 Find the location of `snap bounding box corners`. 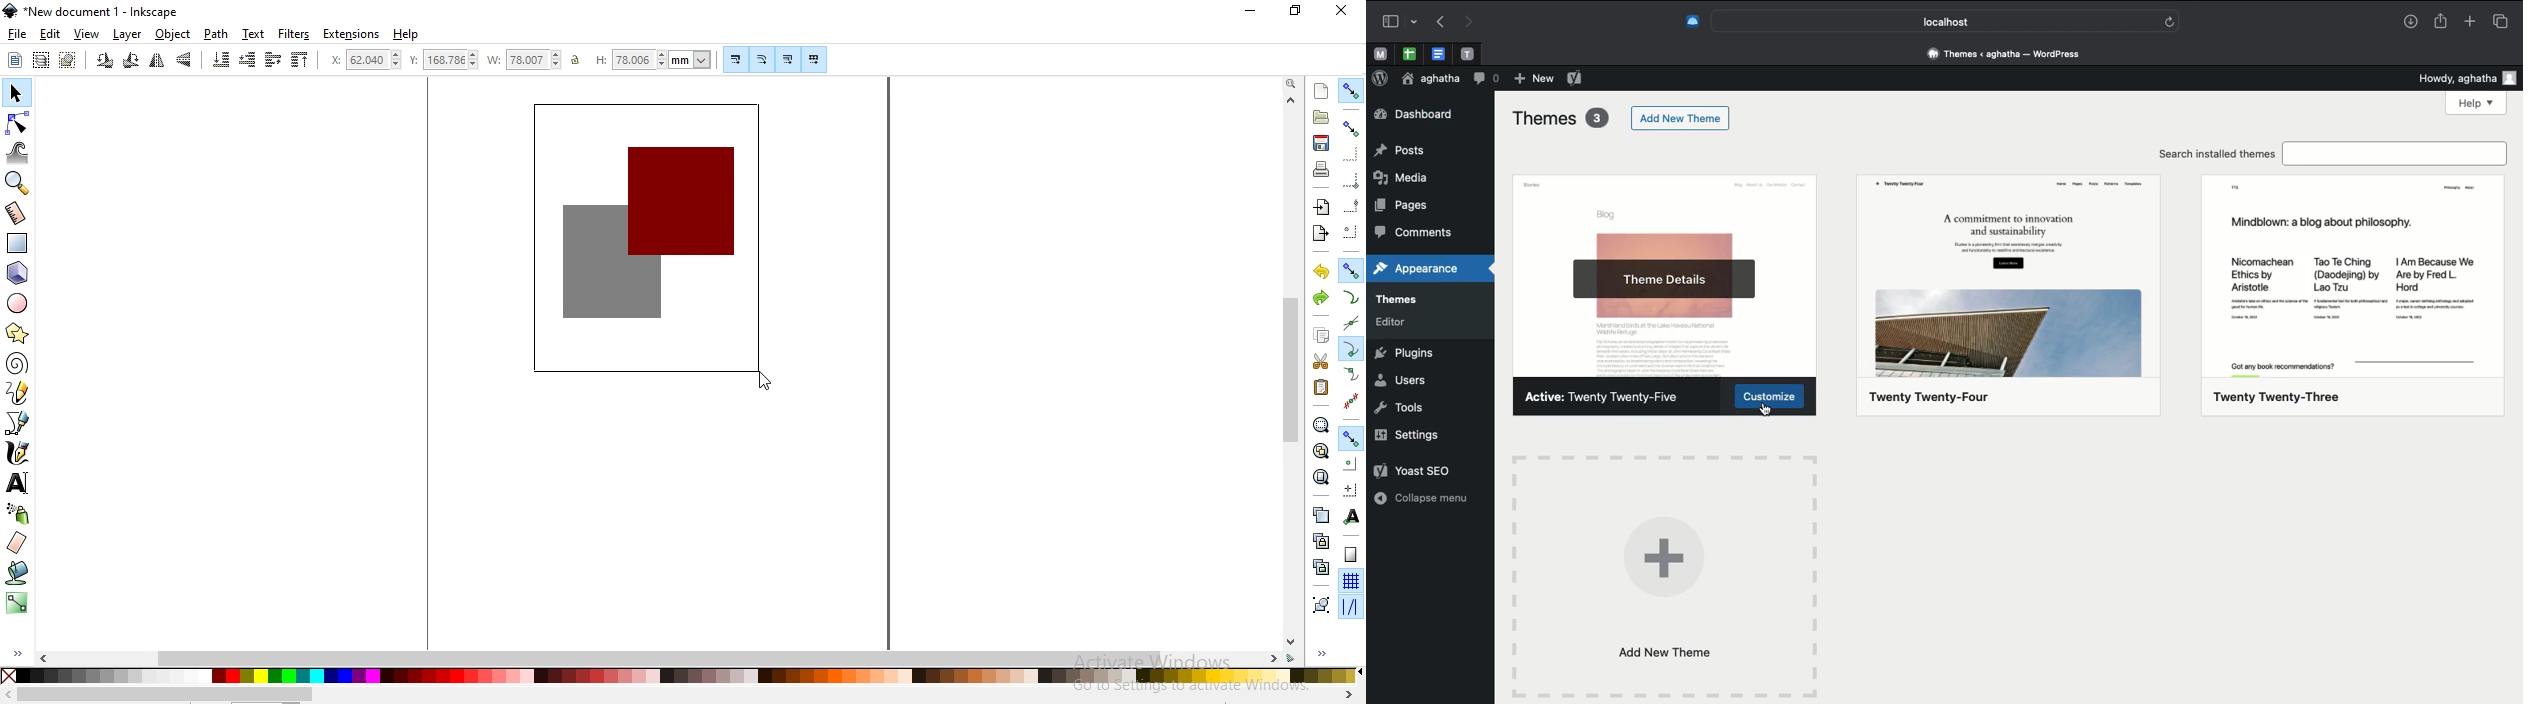

snap bounding box corners is located at coordinates (1352, 178).